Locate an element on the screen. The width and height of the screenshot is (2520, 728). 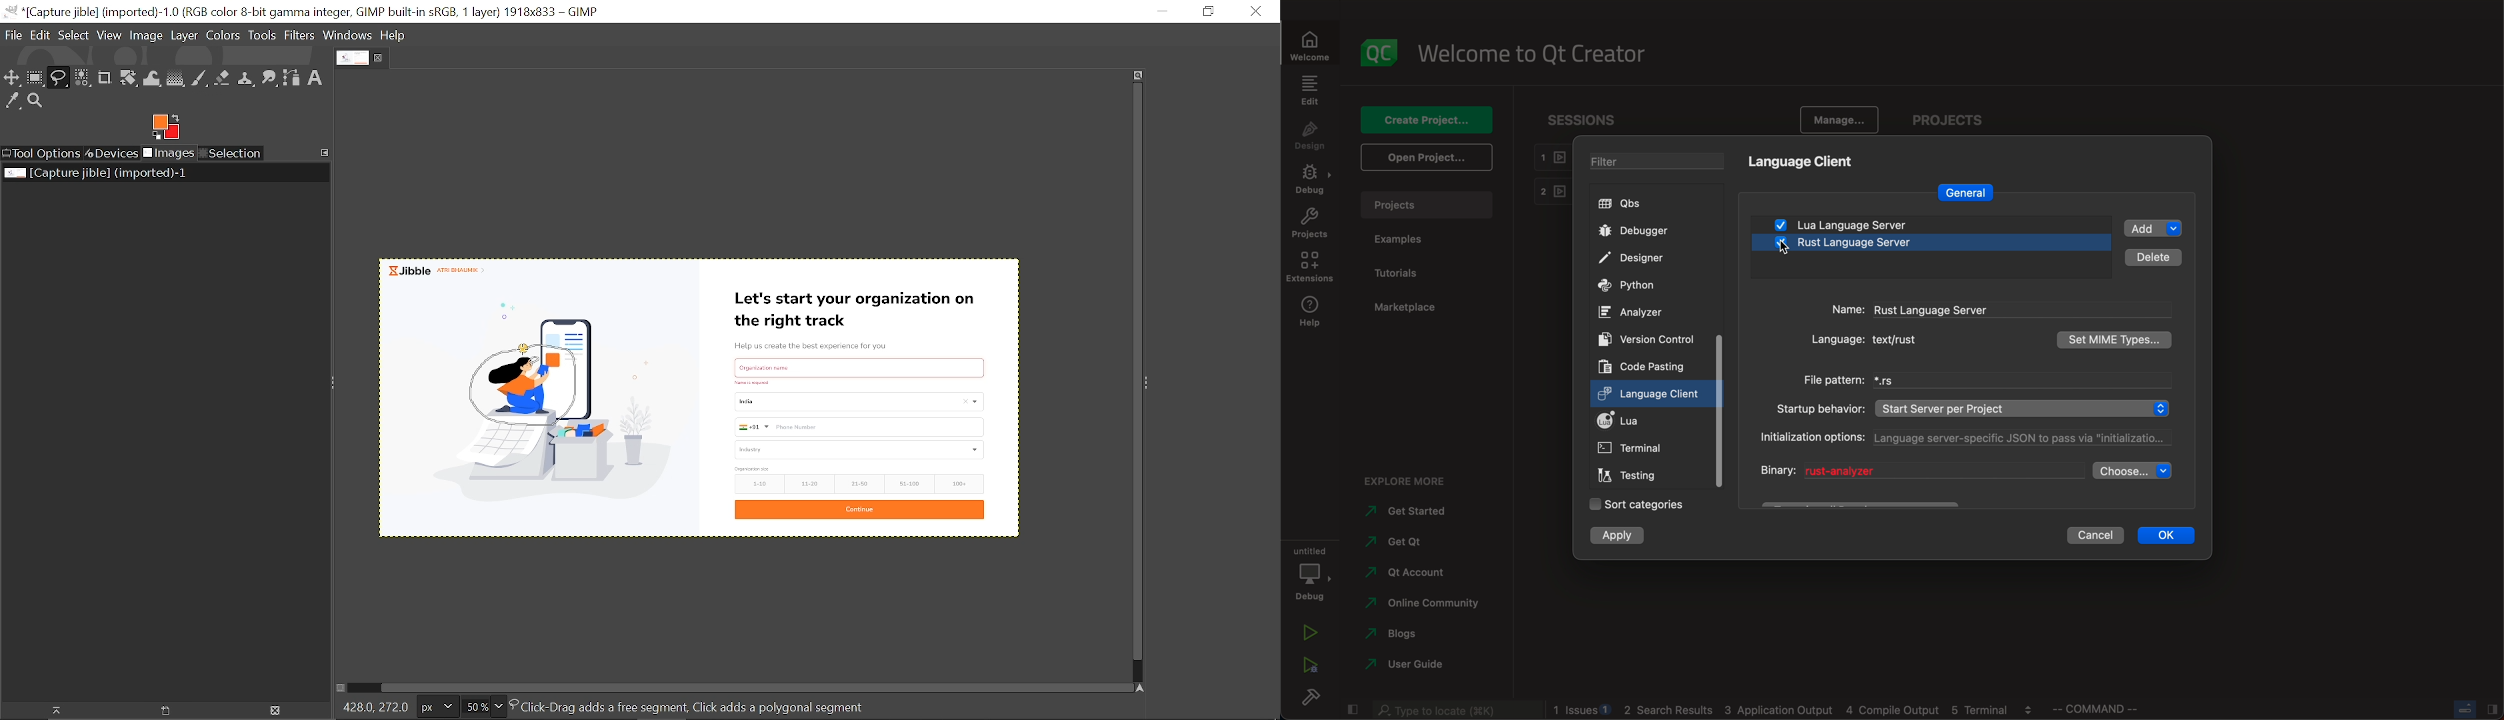
Image is located at coordinates (146, 34).